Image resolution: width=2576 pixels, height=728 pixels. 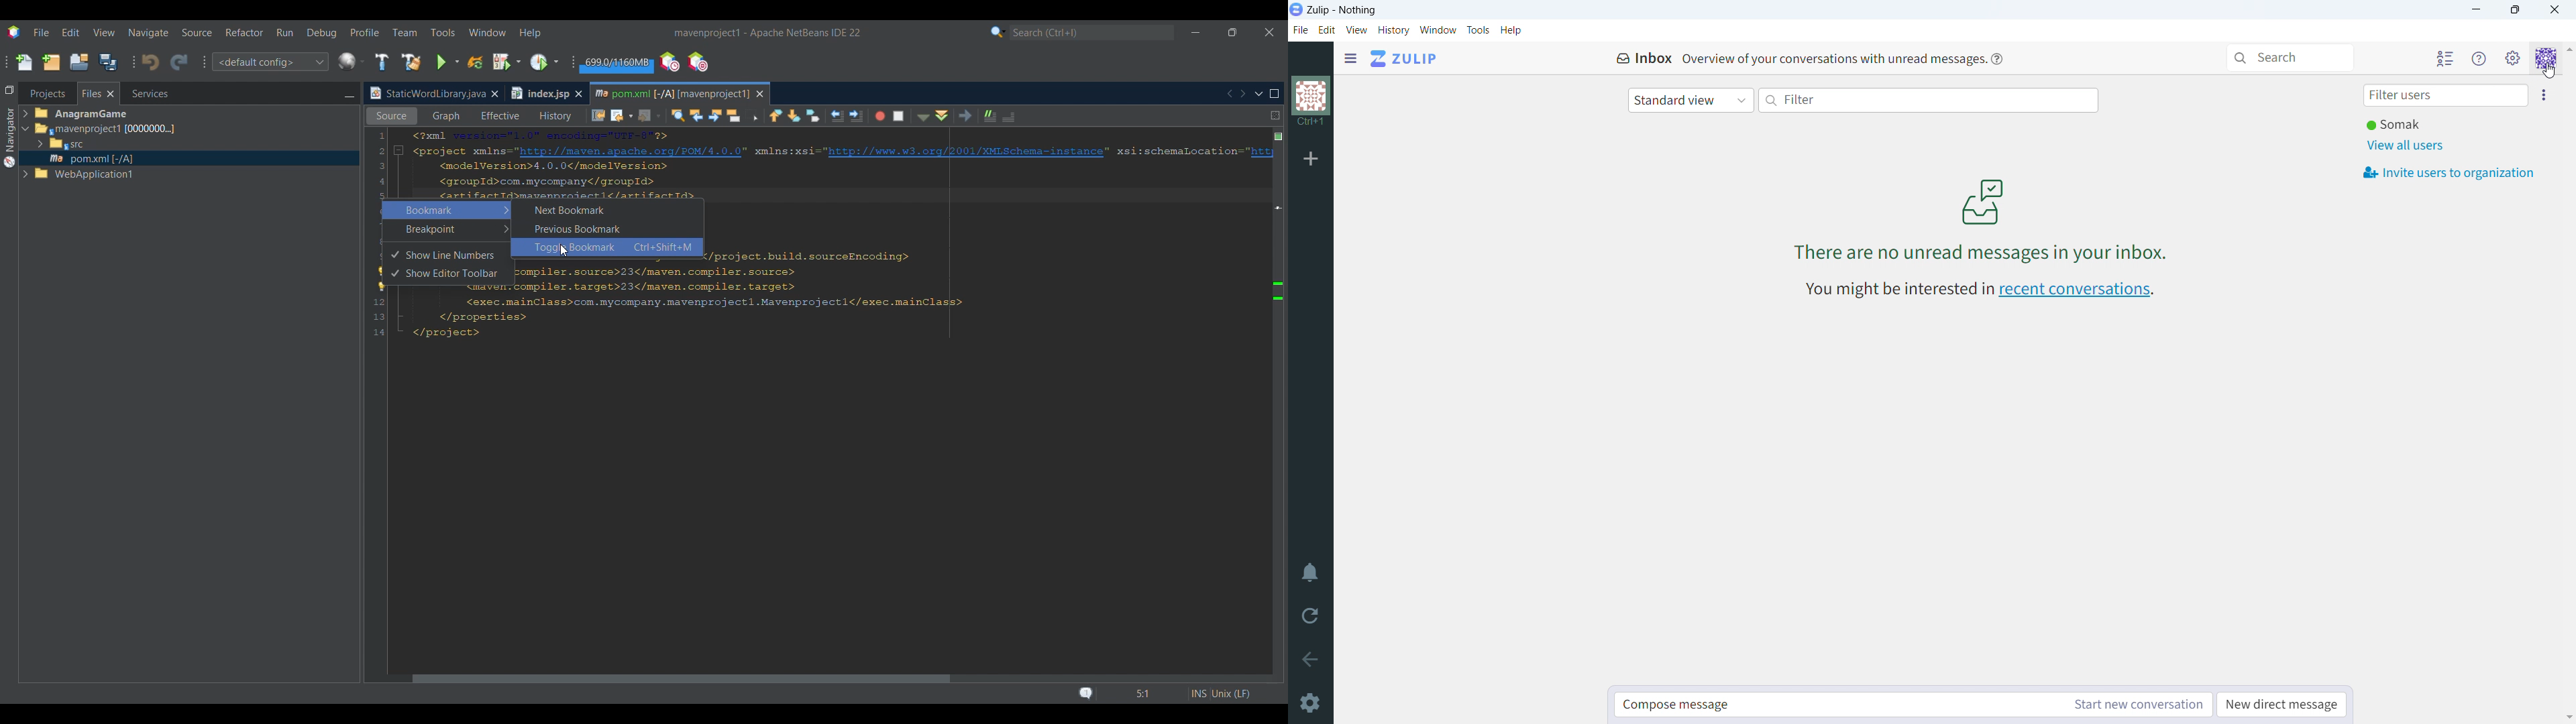 What do you see at coordinates (1310, 160) in the screenshot?
I see `add organization` at bounding box center [1310, 160].